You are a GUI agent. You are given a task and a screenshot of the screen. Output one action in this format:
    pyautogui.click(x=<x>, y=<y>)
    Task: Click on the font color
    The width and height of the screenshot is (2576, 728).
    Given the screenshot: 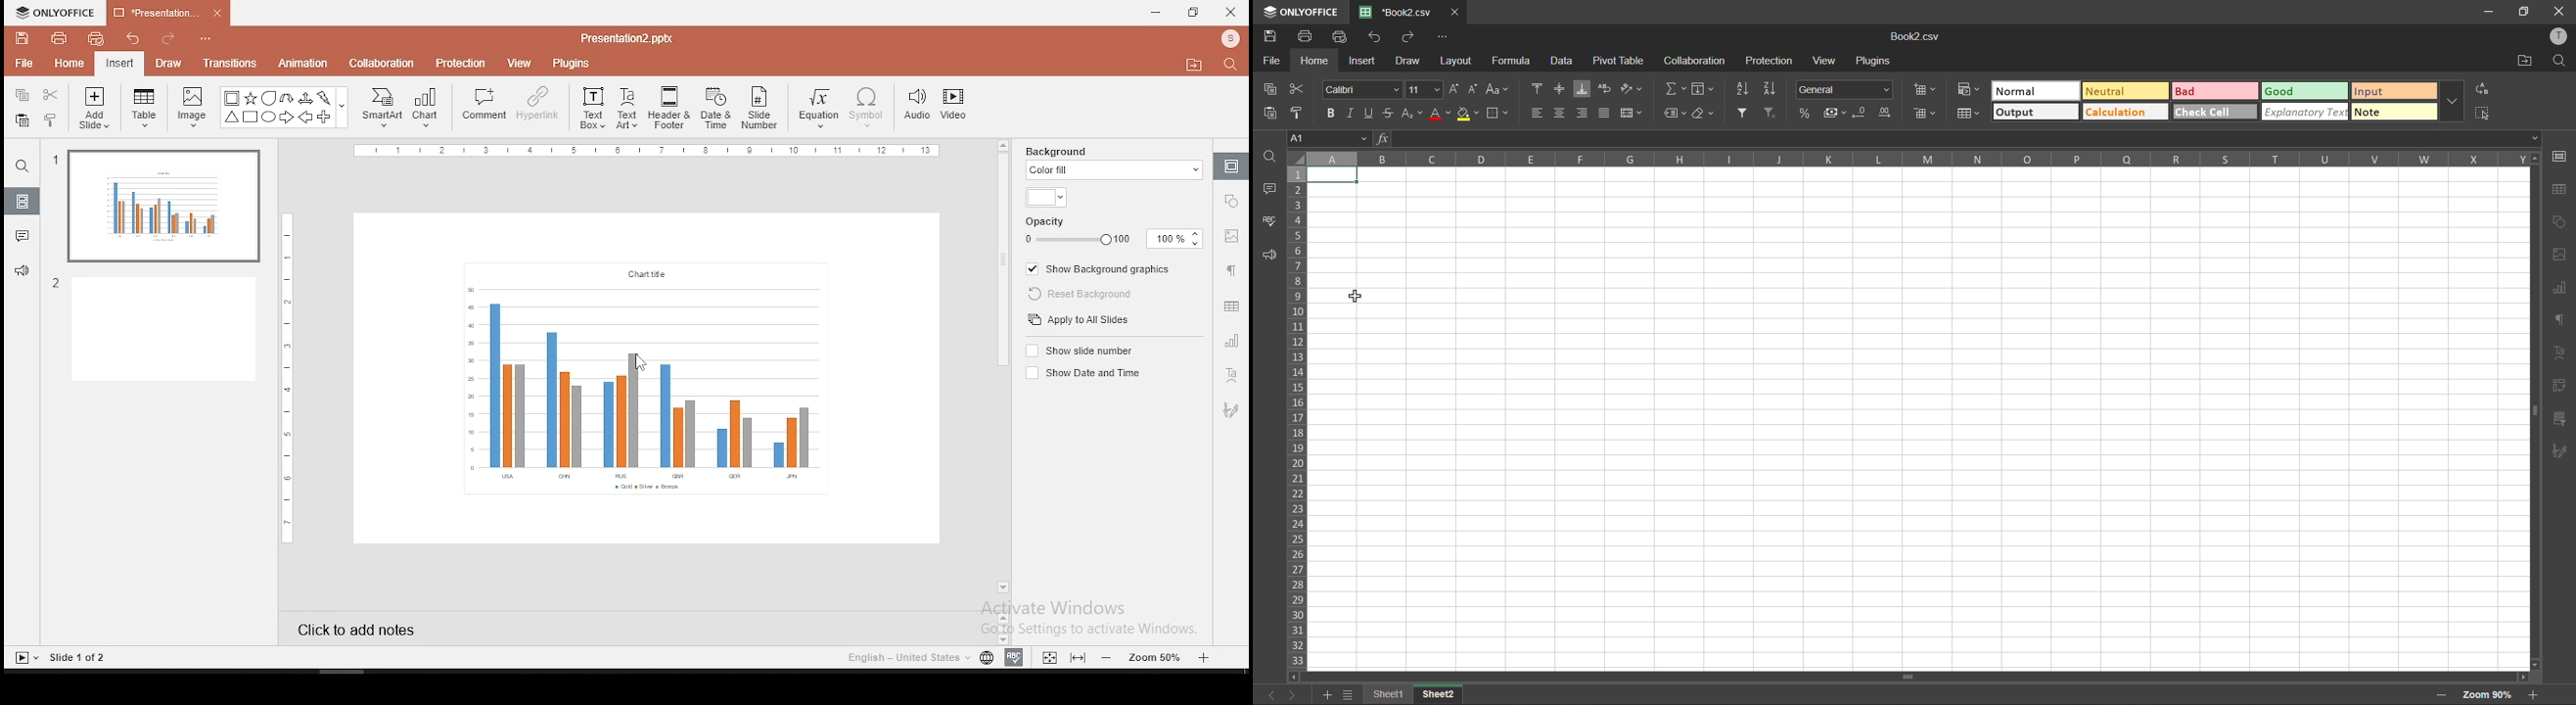 What is the action you would take?
    pyautogui.click(x=1438, y=113)
    